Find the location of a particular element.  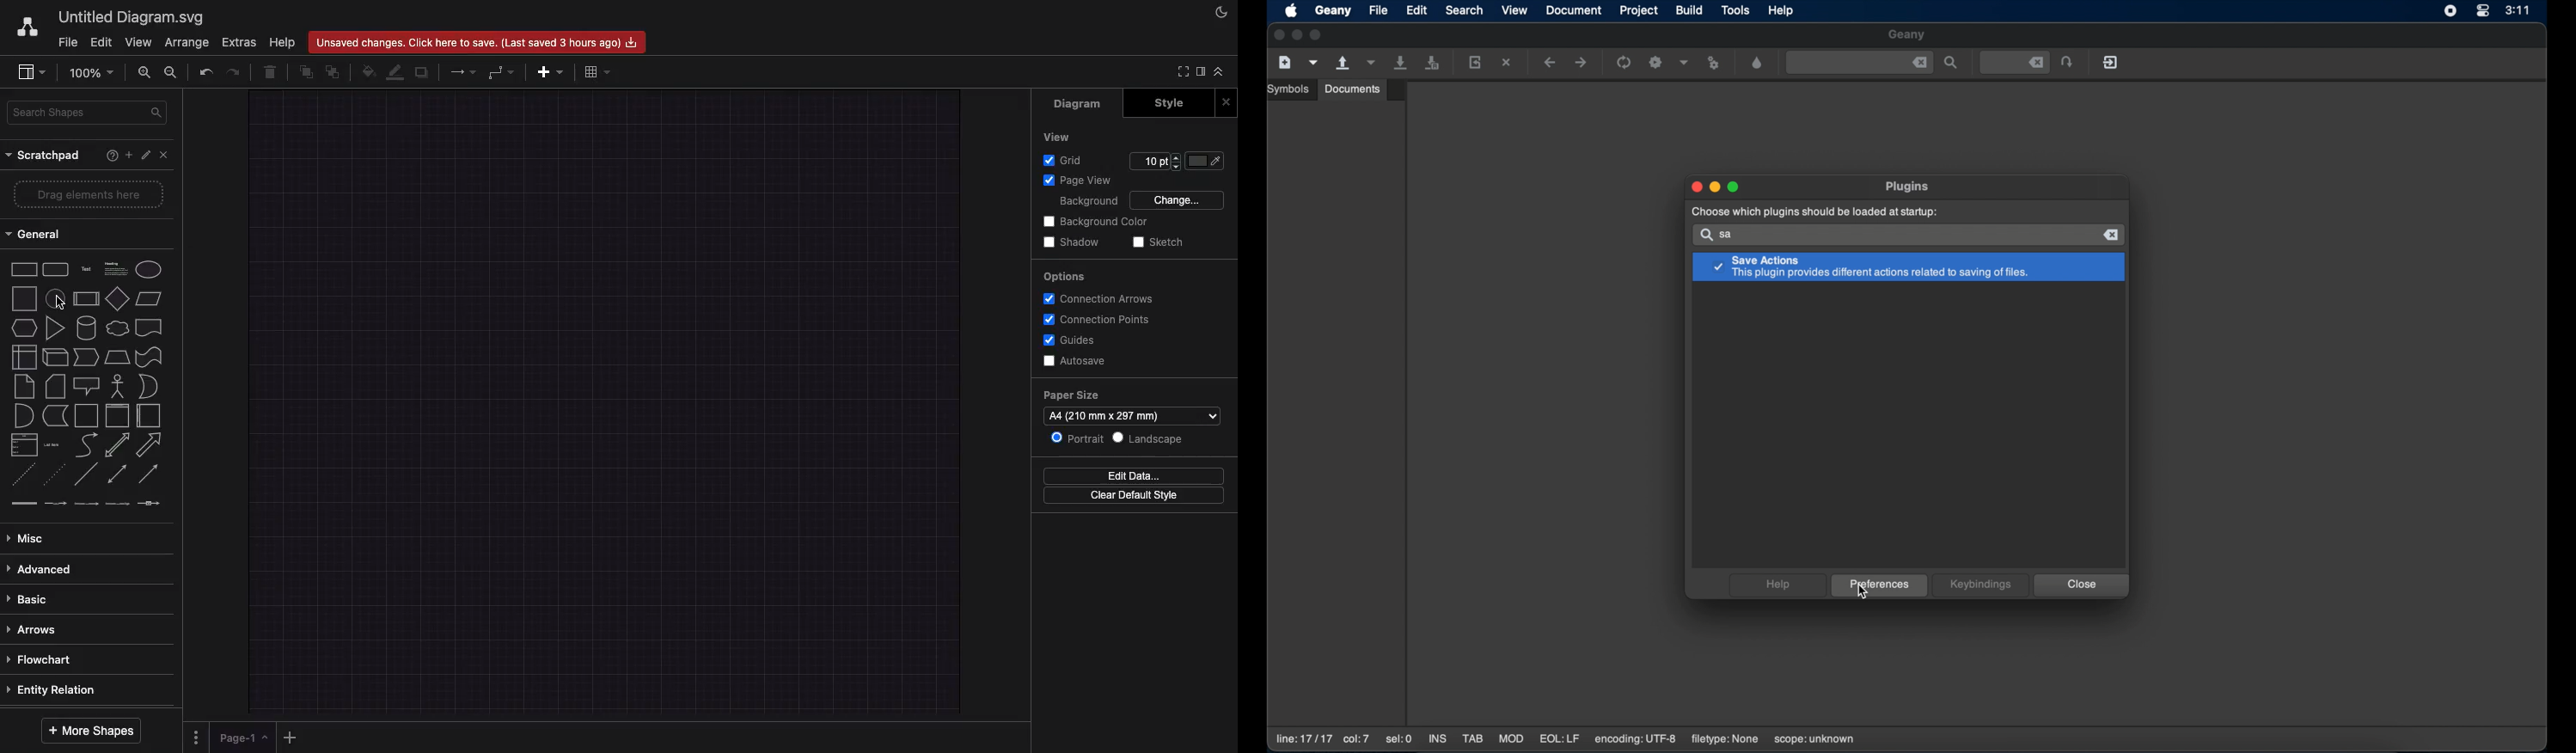

Unsaved changes. Click here to save. (Last saved 3 hours ago) is located at coordinates (478, 41).